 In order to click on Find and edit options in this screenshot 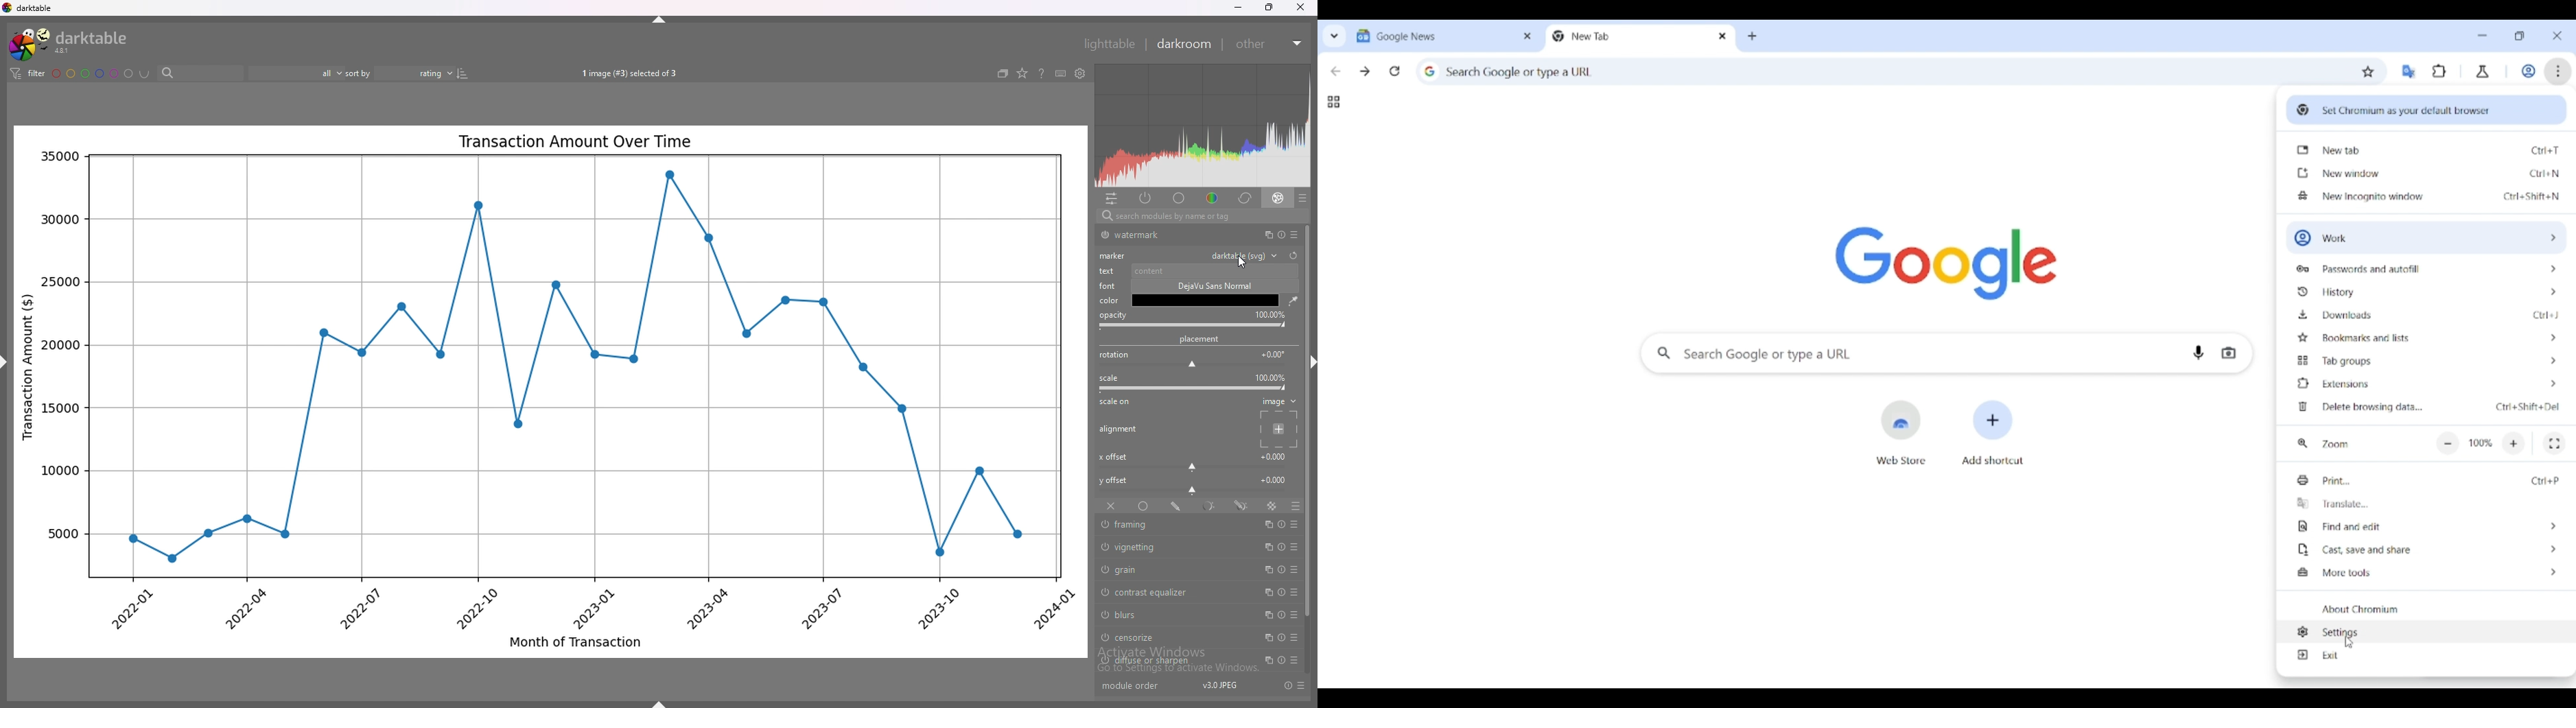, I will do `click(2427, 526)`.